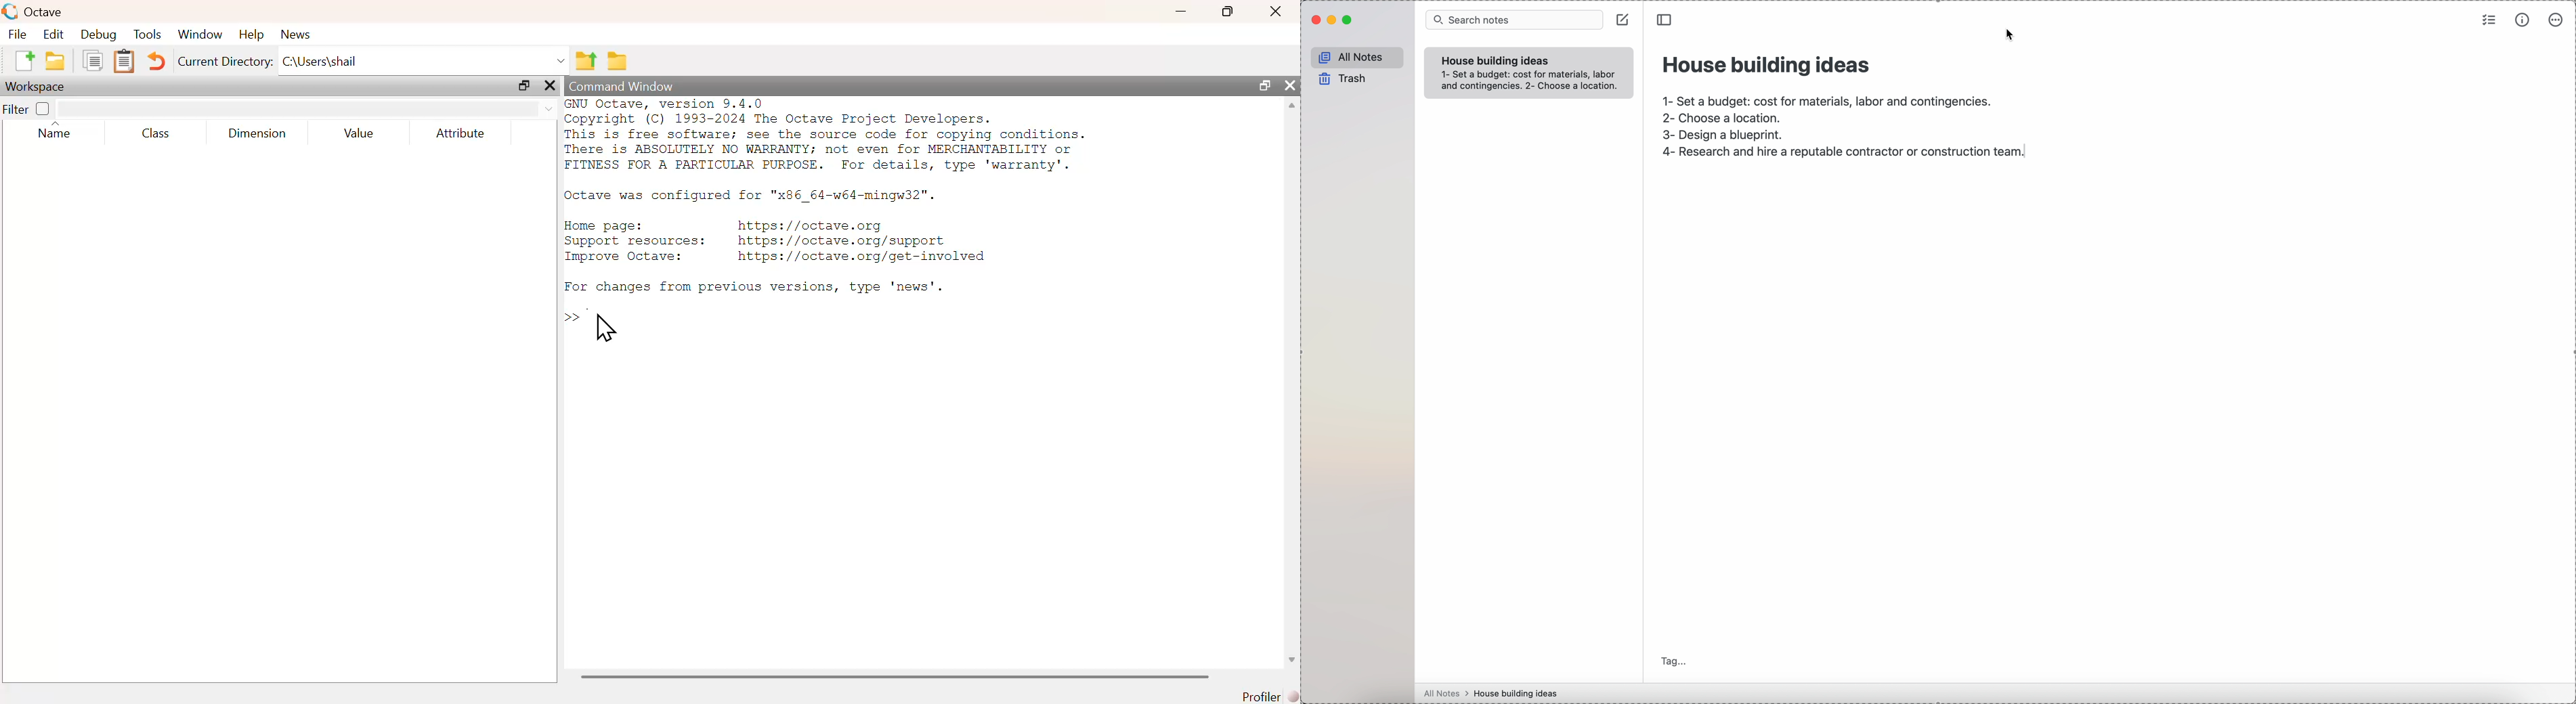  What do you see at coordinates (1446, 693) in the screenshot?
I see `all notes` at bounding box center [1446, 693].